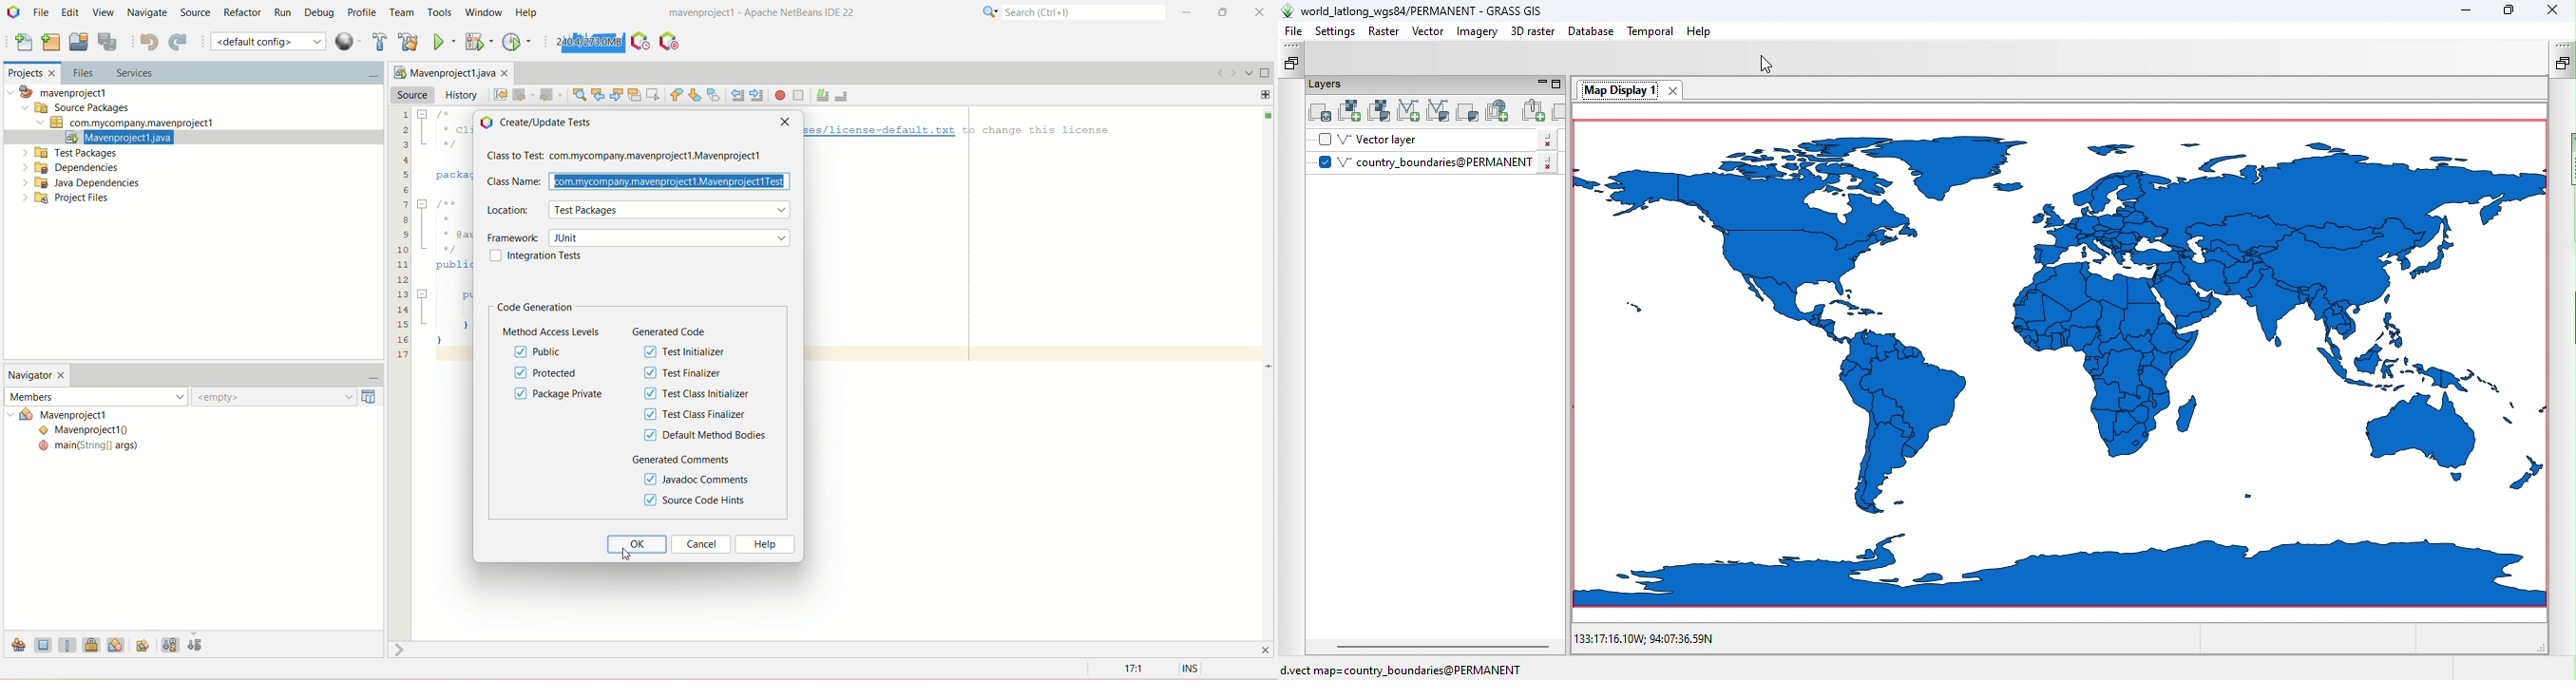 The image size is (2576, 700). Describe the element at coordinates (708, 436) in the screenshot. I see `default method bodies` at that location.